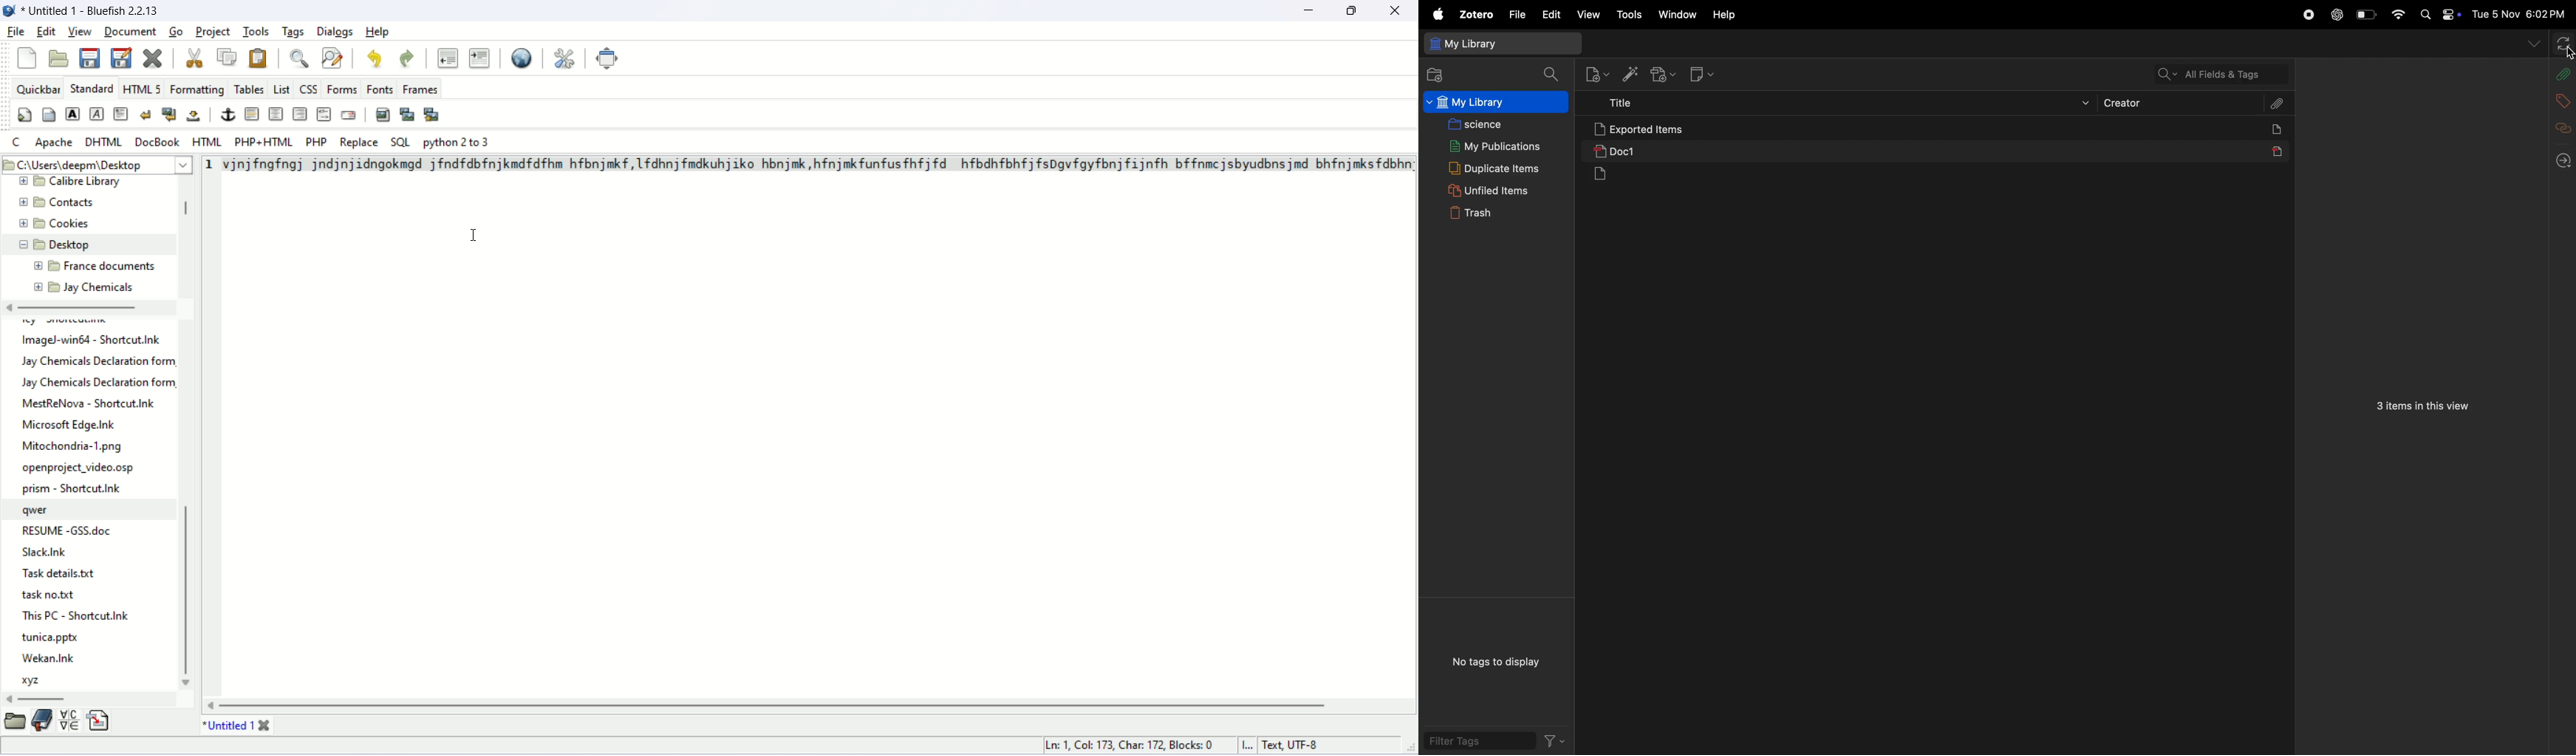  I want to click on tunica.pptx, so click(52, 637).